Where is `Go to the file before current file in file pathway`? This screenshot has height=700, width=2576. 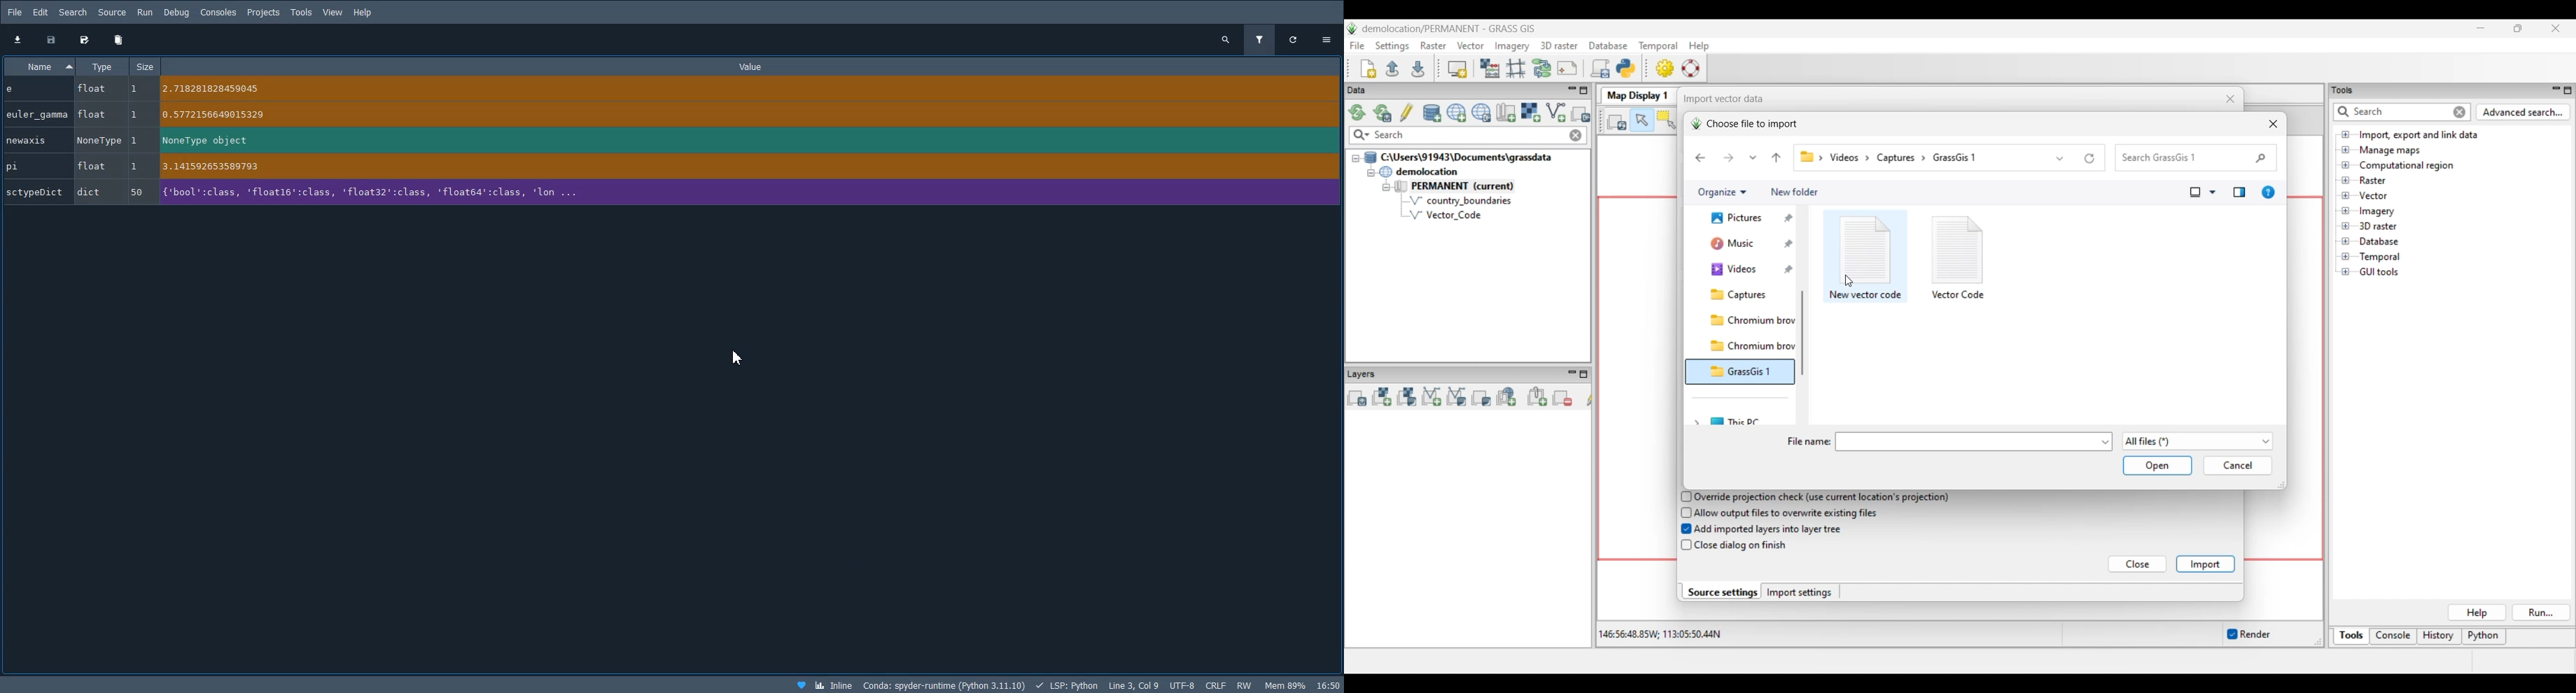
Go to the file before current file in file pathway is located at coordinates (1776, 158).